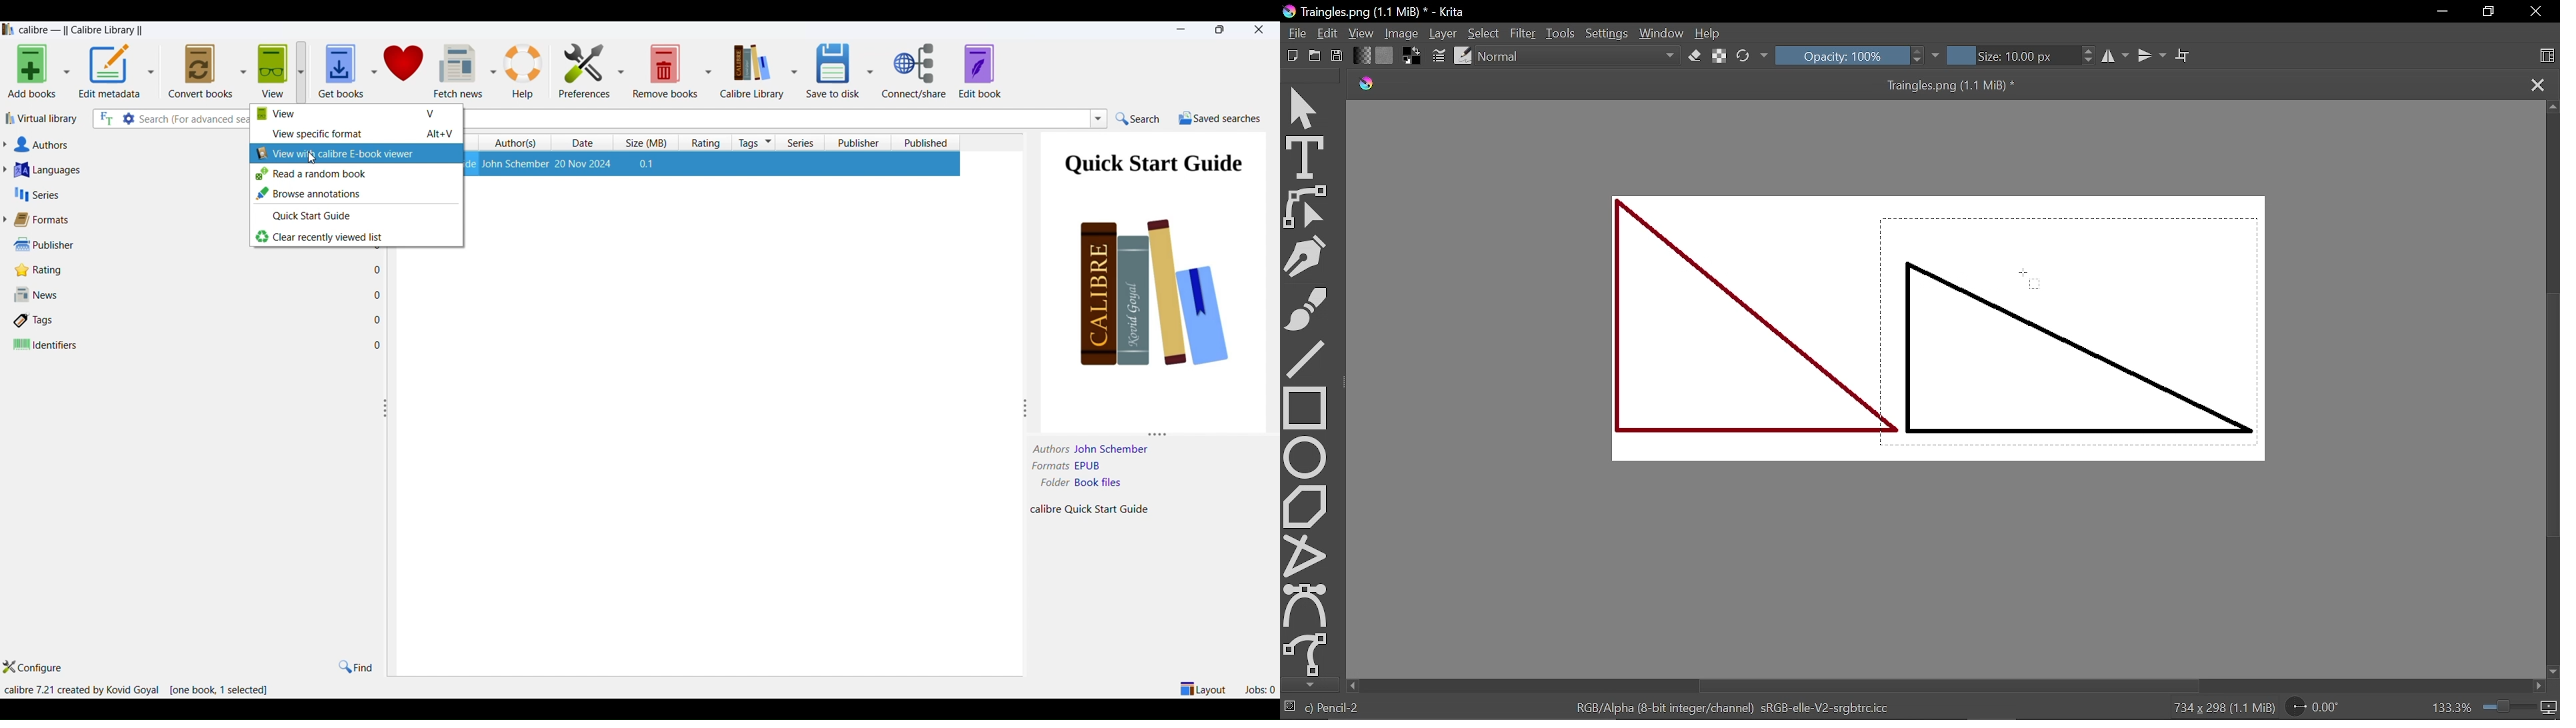 The width and height of the screenshot is (2576, 728). What do you see at coordinates (2030, 280) in the screenshot?
I see `Cursor` at bounding box center [2030, 280].